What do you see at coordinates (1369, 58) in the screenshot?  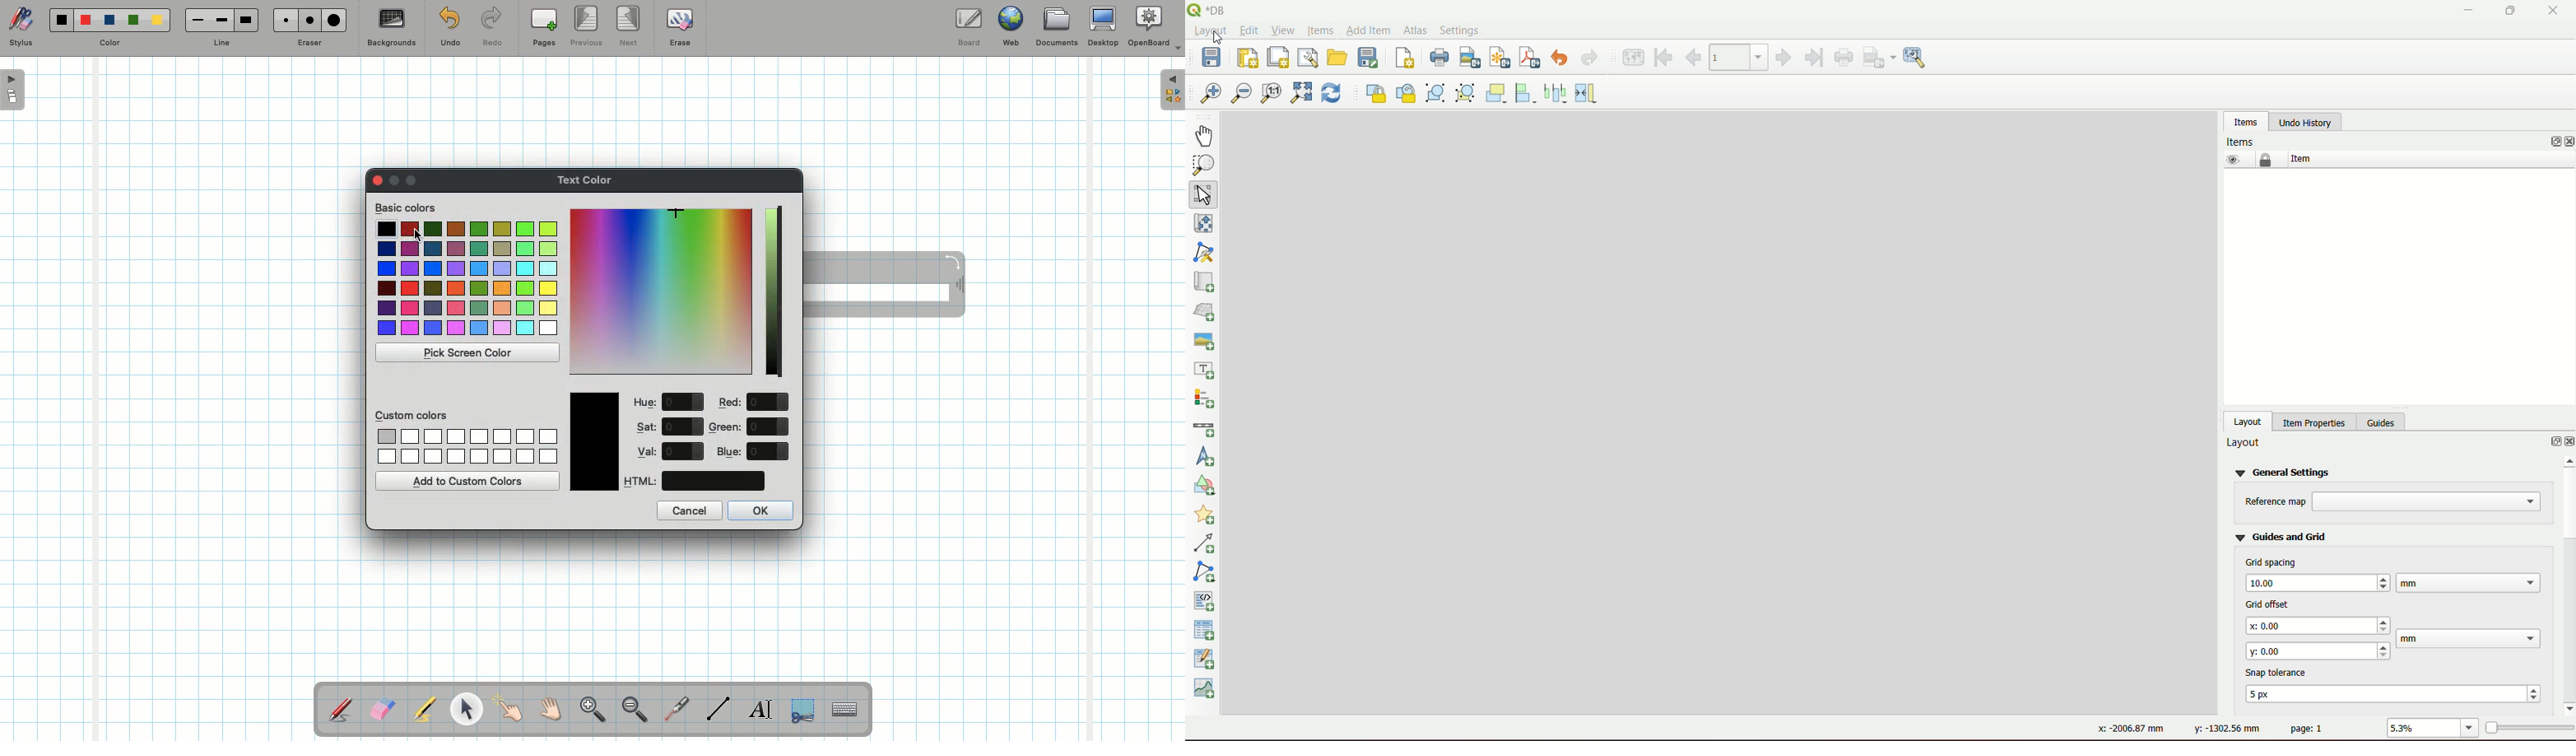 I see `save as template` at bounding box center [1369, 58].